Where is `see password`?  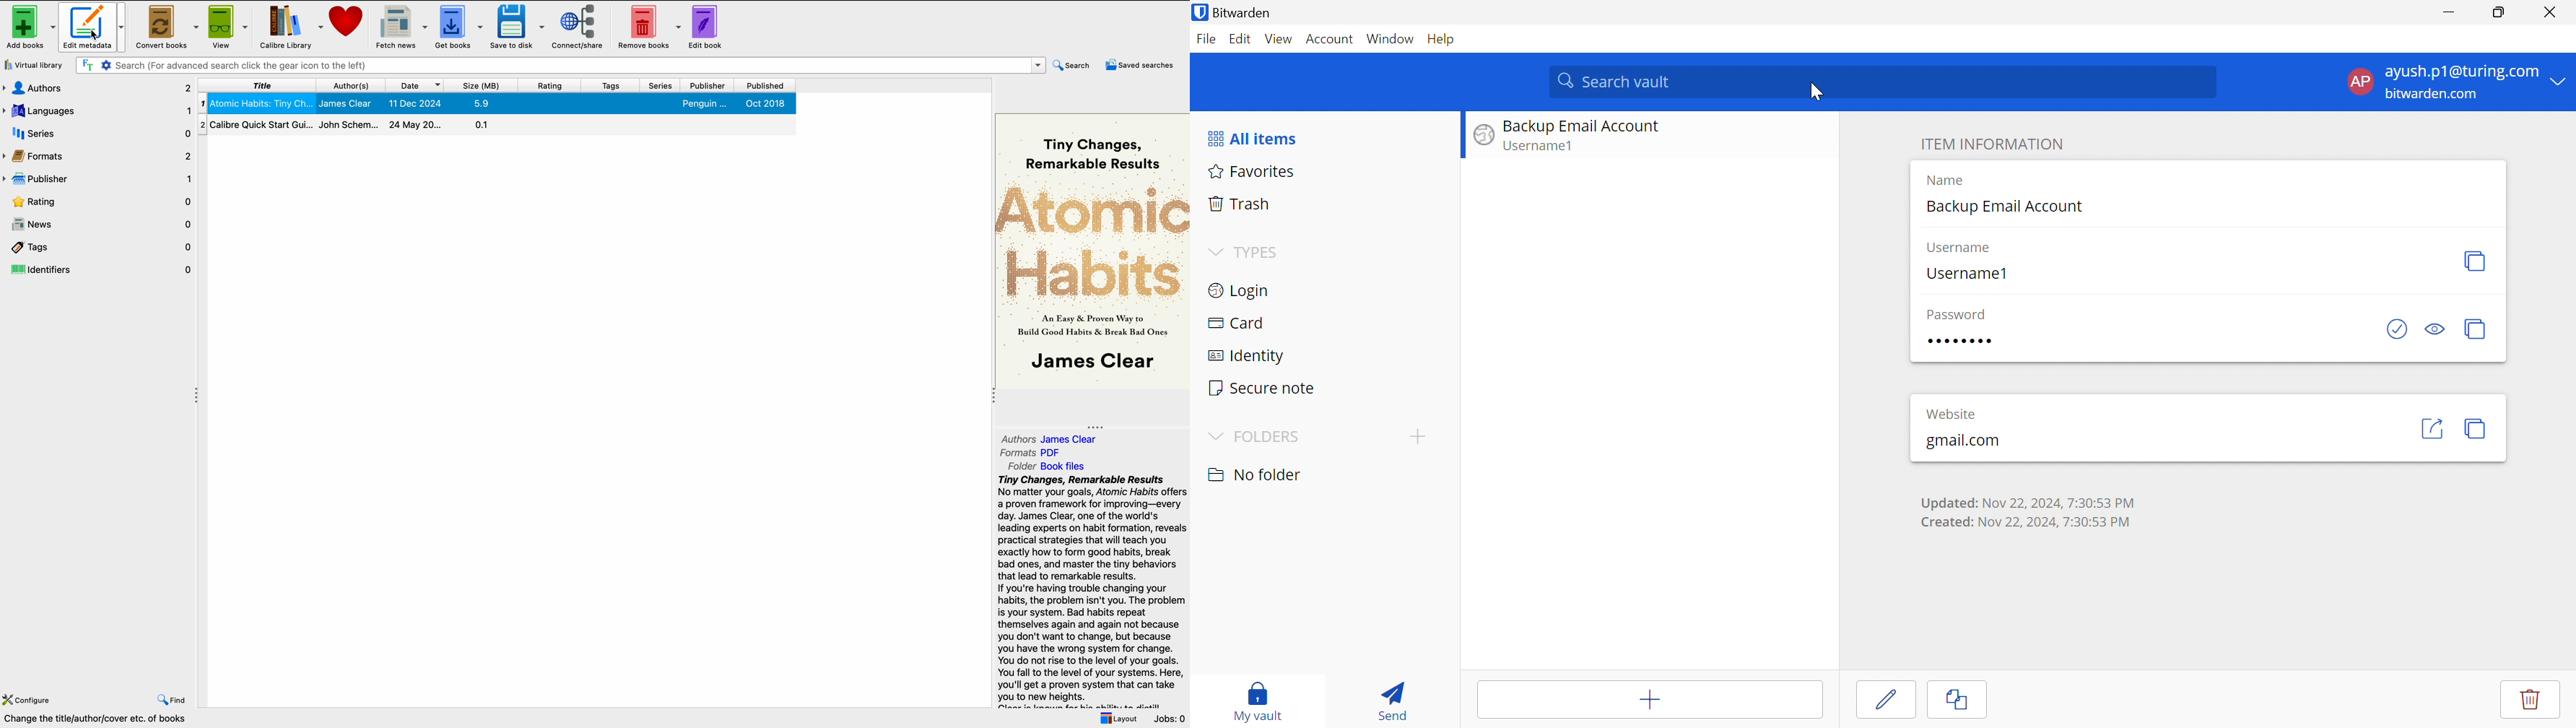 see password is located at coordinates (2434, 331).